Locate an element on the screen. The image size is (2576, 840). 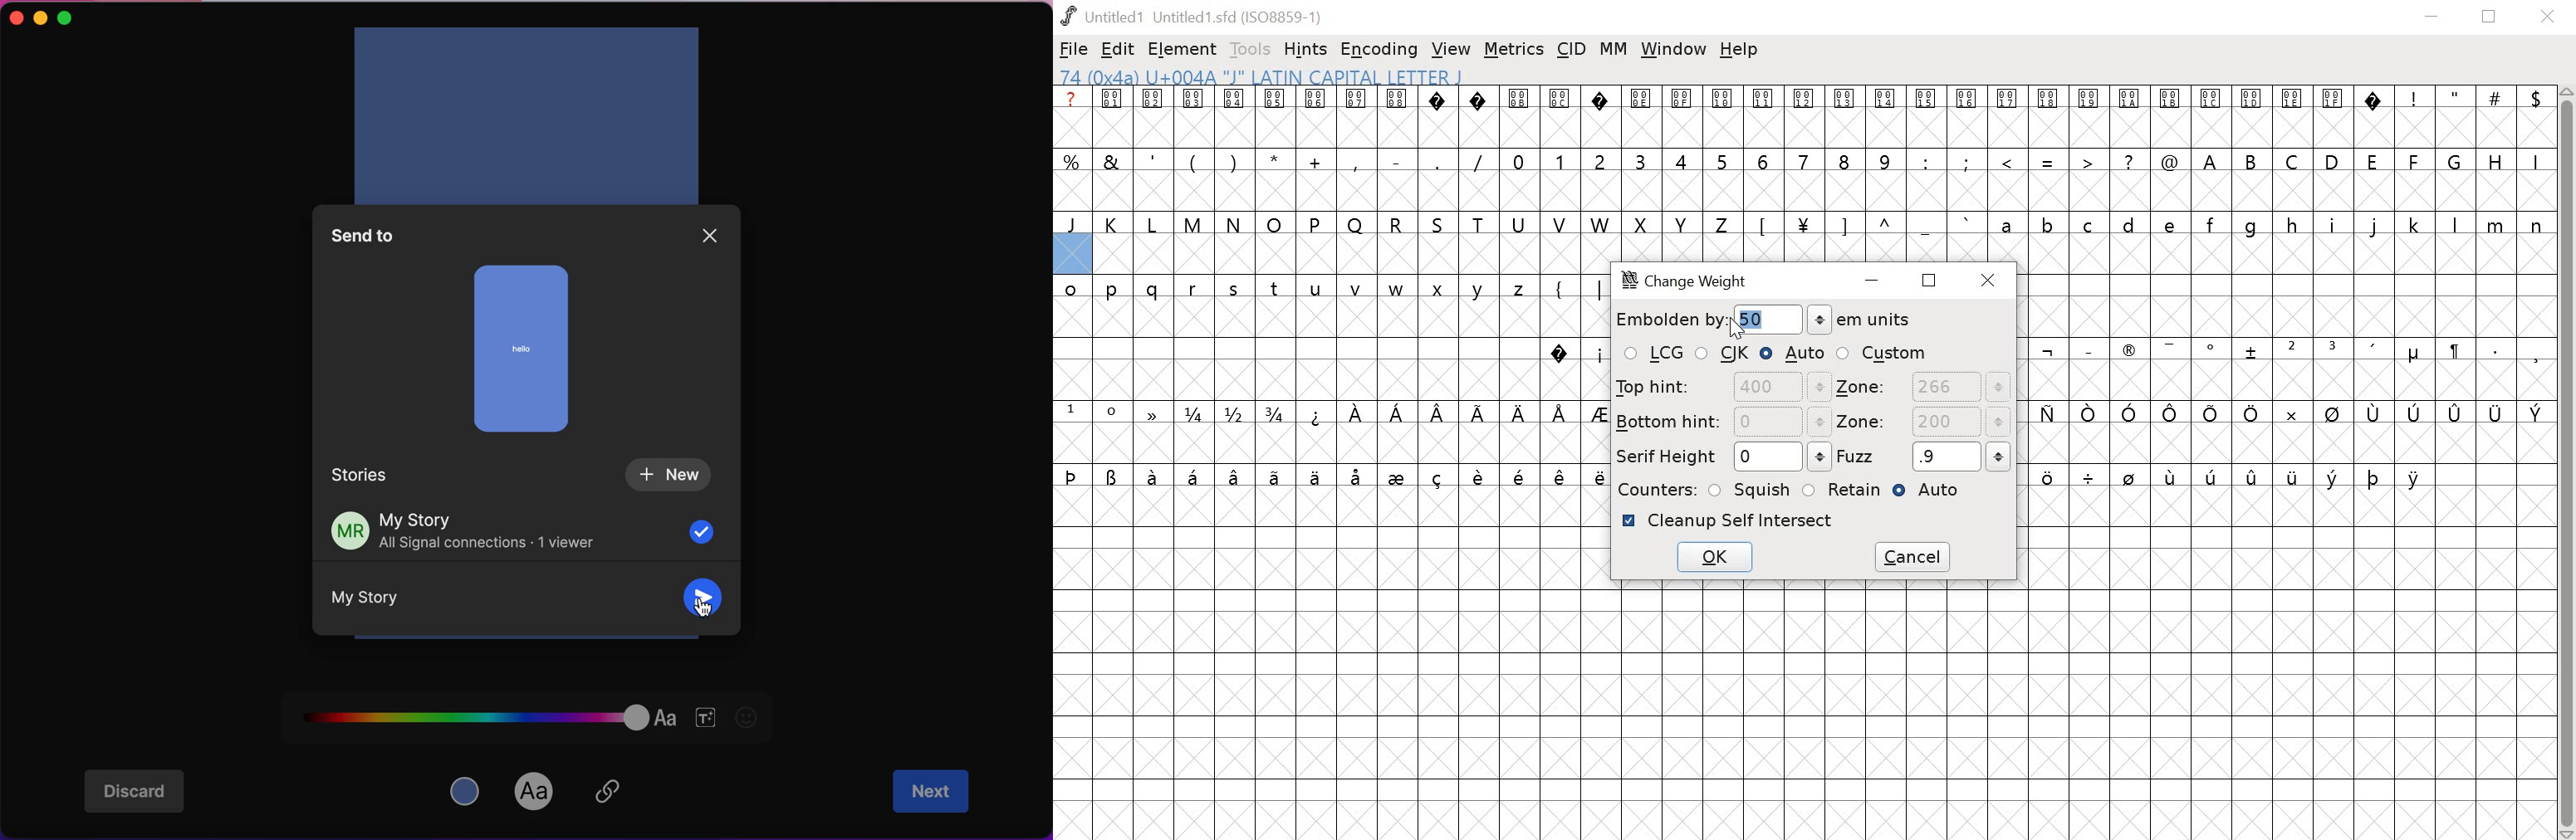
color is located at coordinates (468, 789).